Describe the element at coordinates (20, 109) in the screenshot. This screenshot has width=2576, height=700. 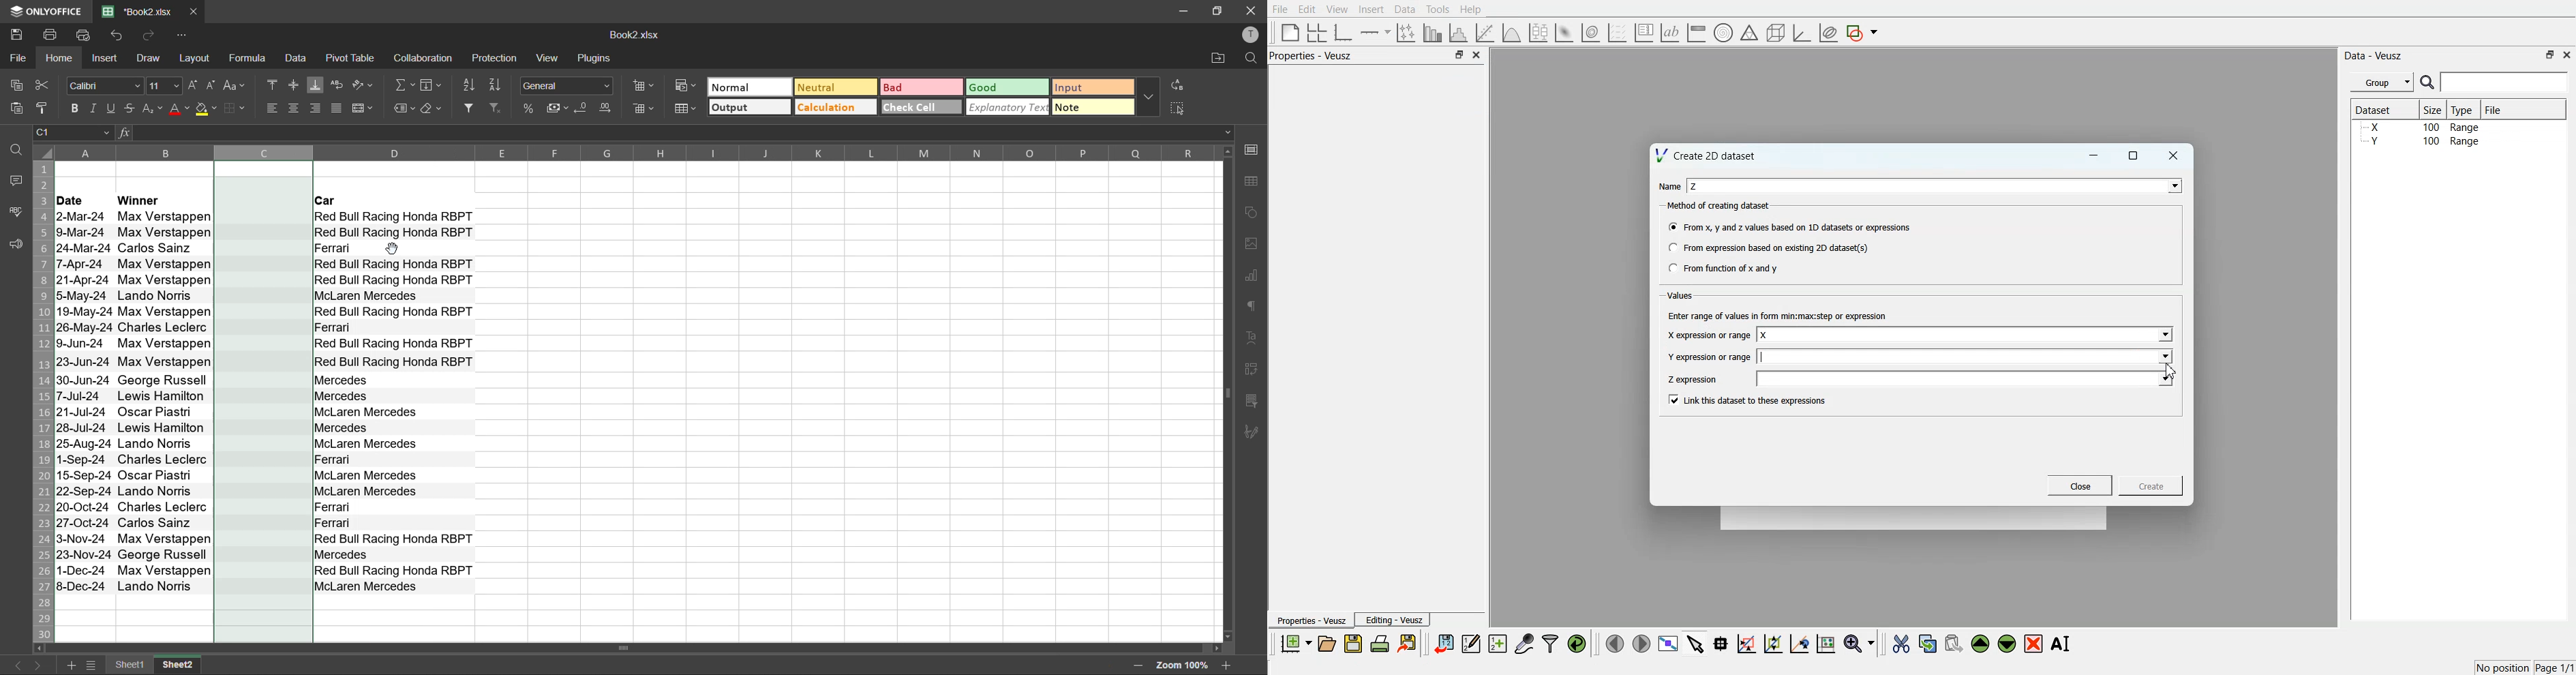
I see `paste` at that location.